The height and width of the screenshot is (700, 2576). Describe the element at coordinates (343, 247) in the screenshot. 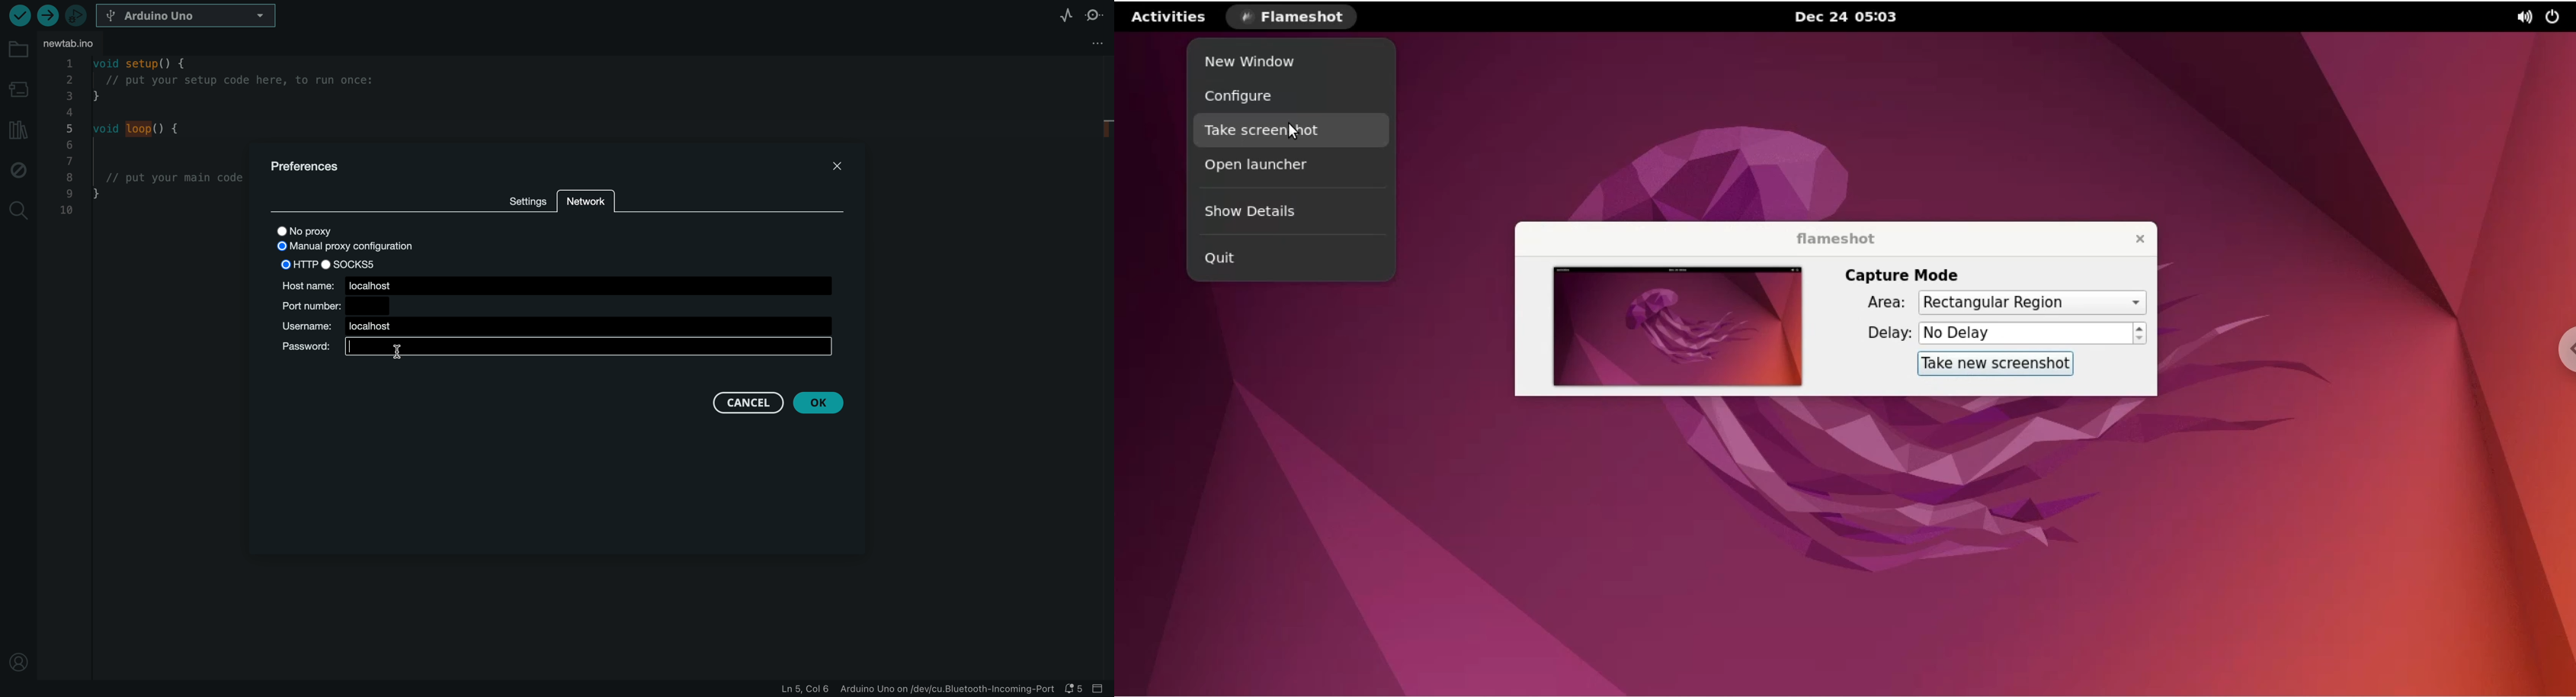

I see `MANUAL PROXY` at that location.